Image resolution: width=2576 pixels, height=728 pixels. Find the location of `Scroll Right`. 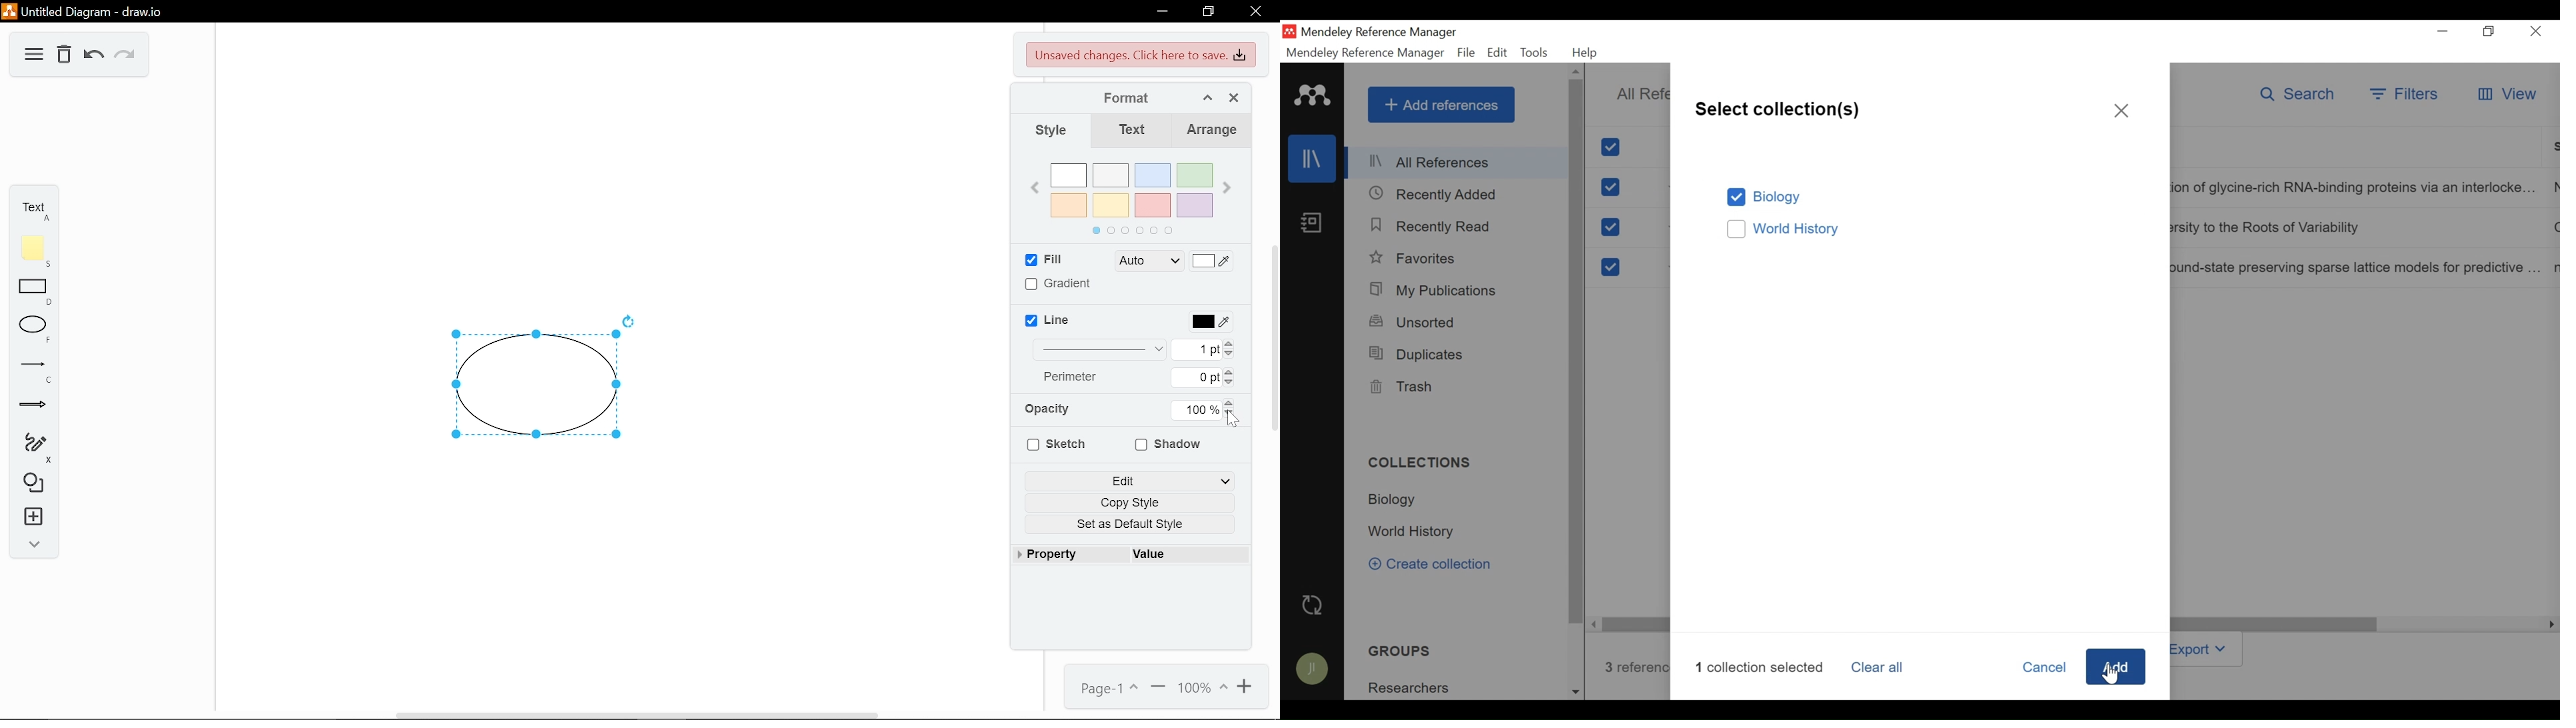

Scroll Right is located at coordinates (2549, 625).